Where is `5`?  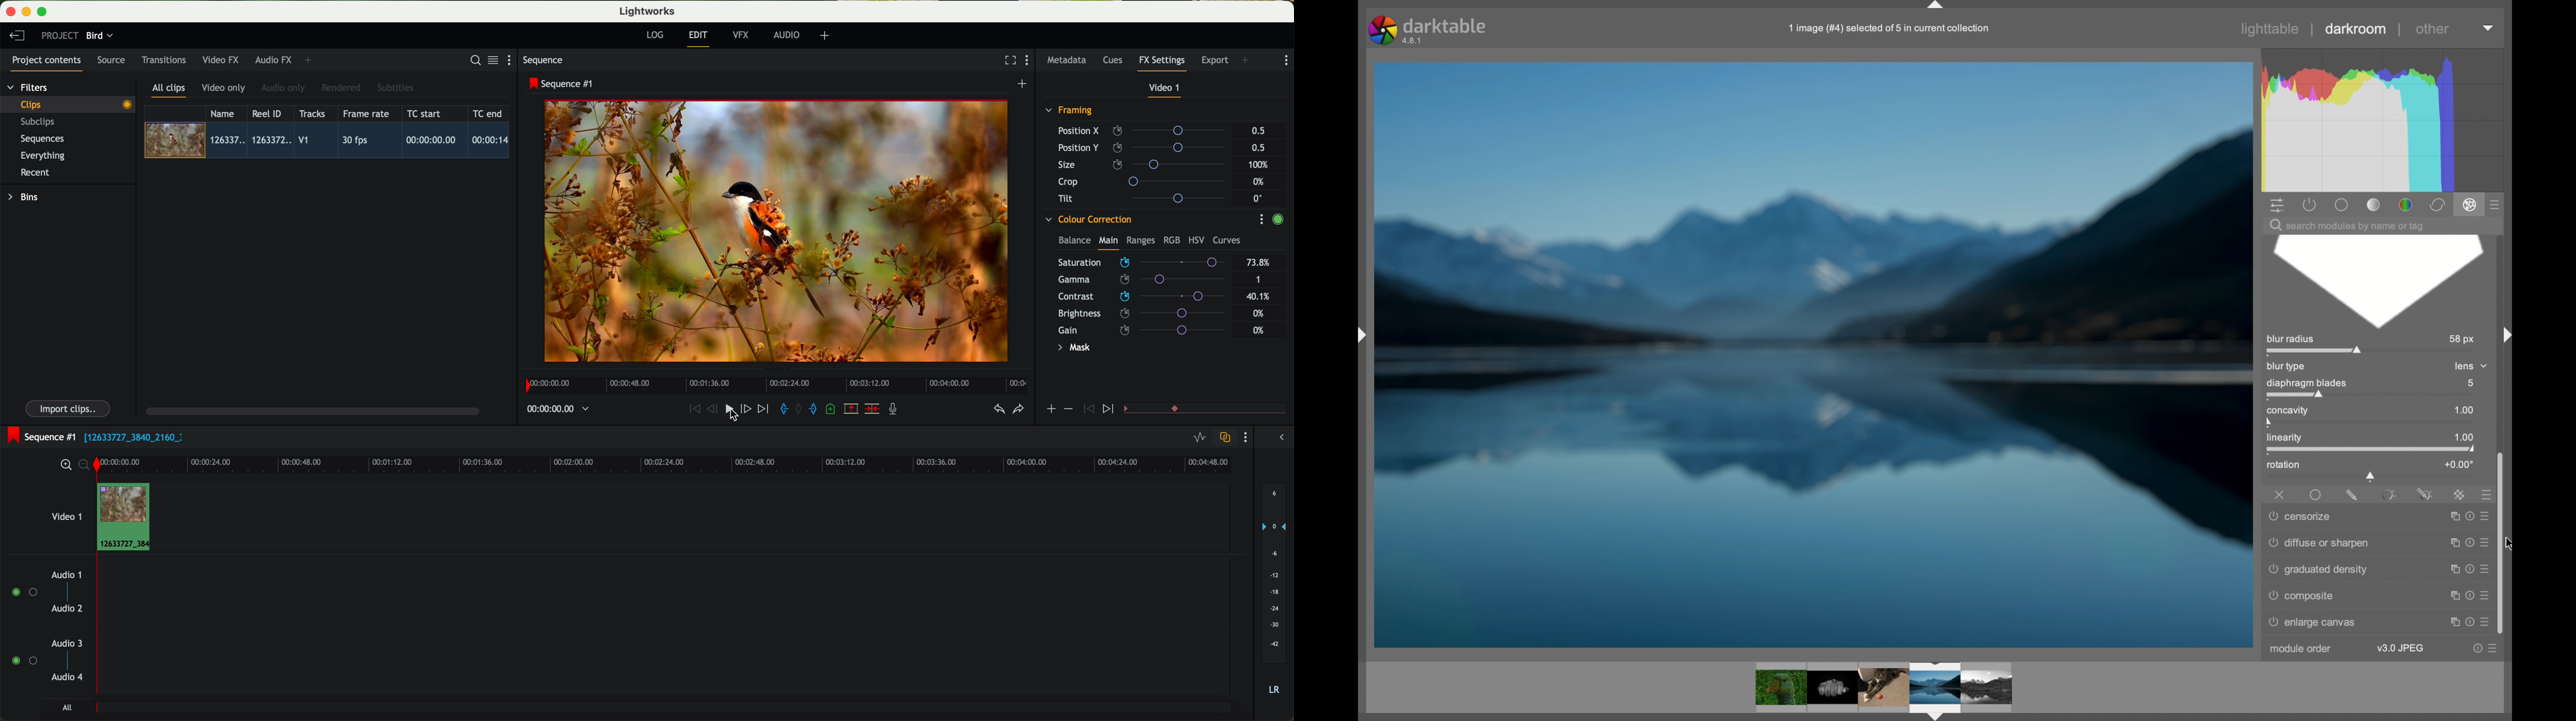 5 is located at coordinates (2475, 383).